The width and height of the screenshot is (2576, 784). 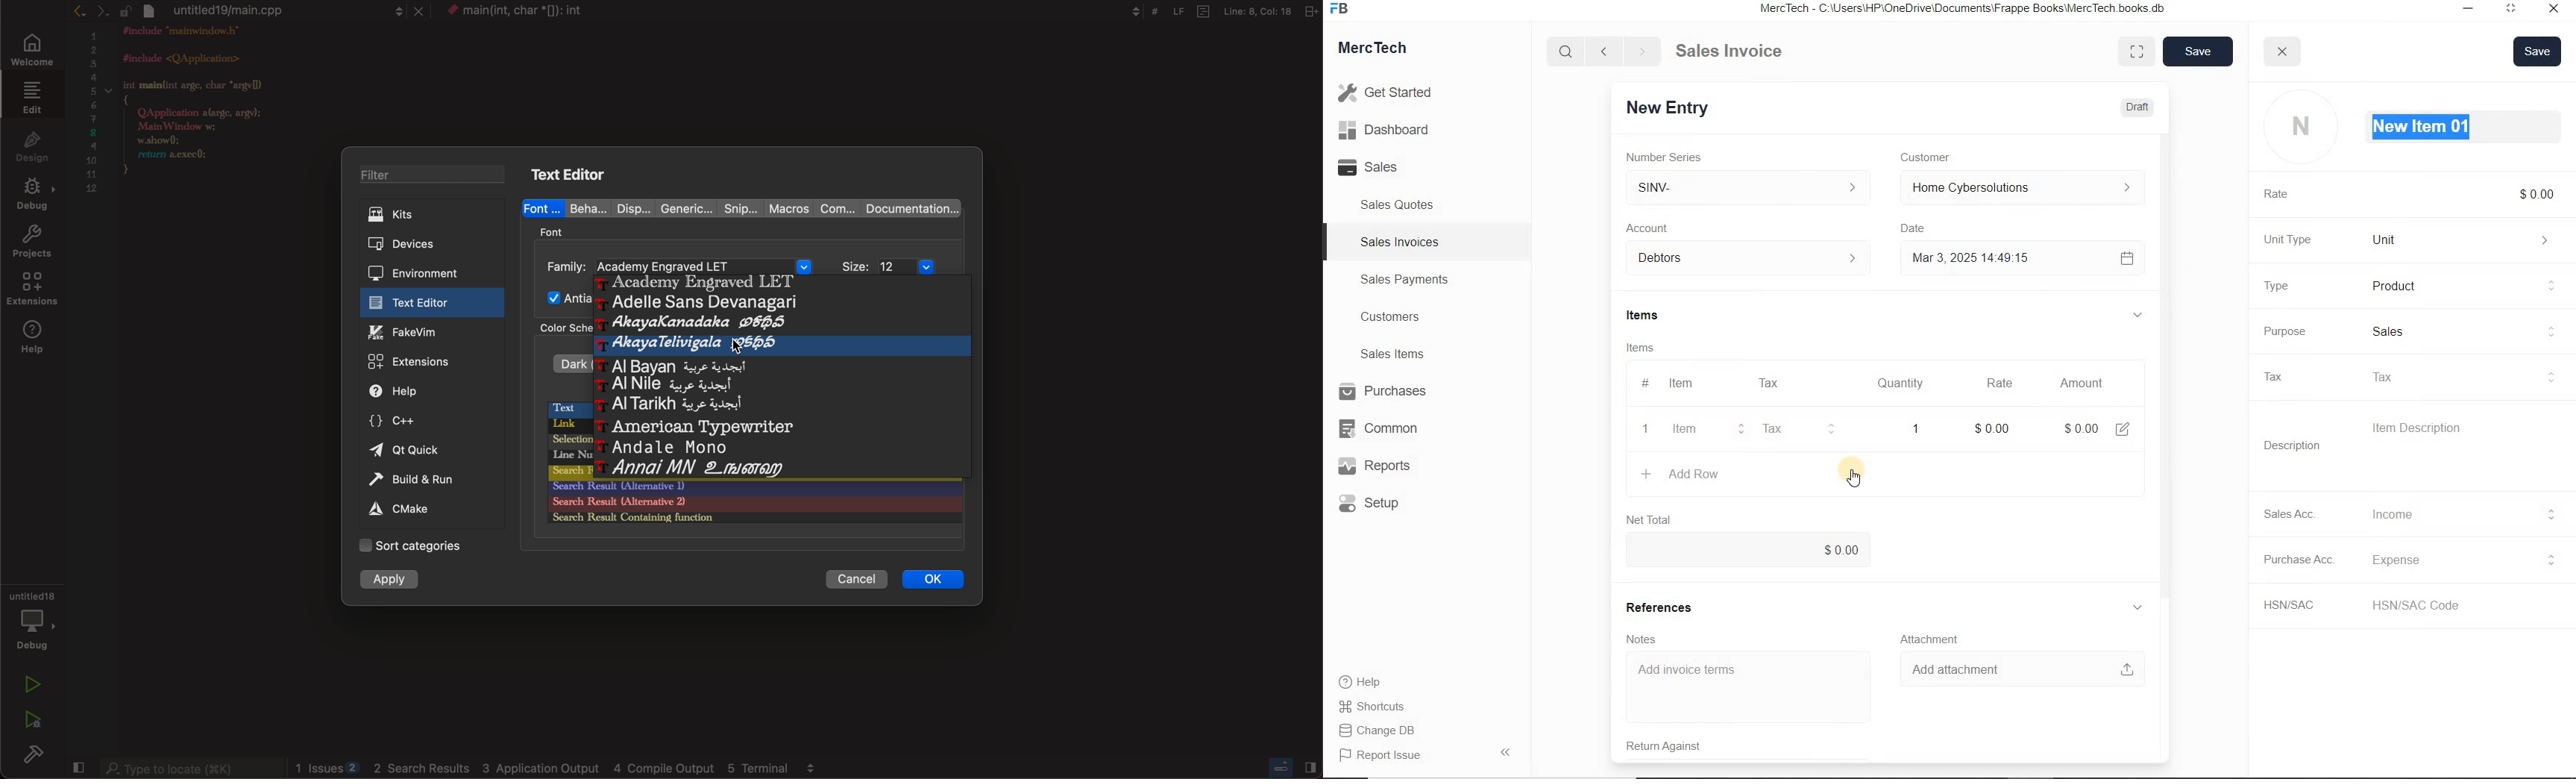 I want to click on Tax, so click(x=1788, y=429).